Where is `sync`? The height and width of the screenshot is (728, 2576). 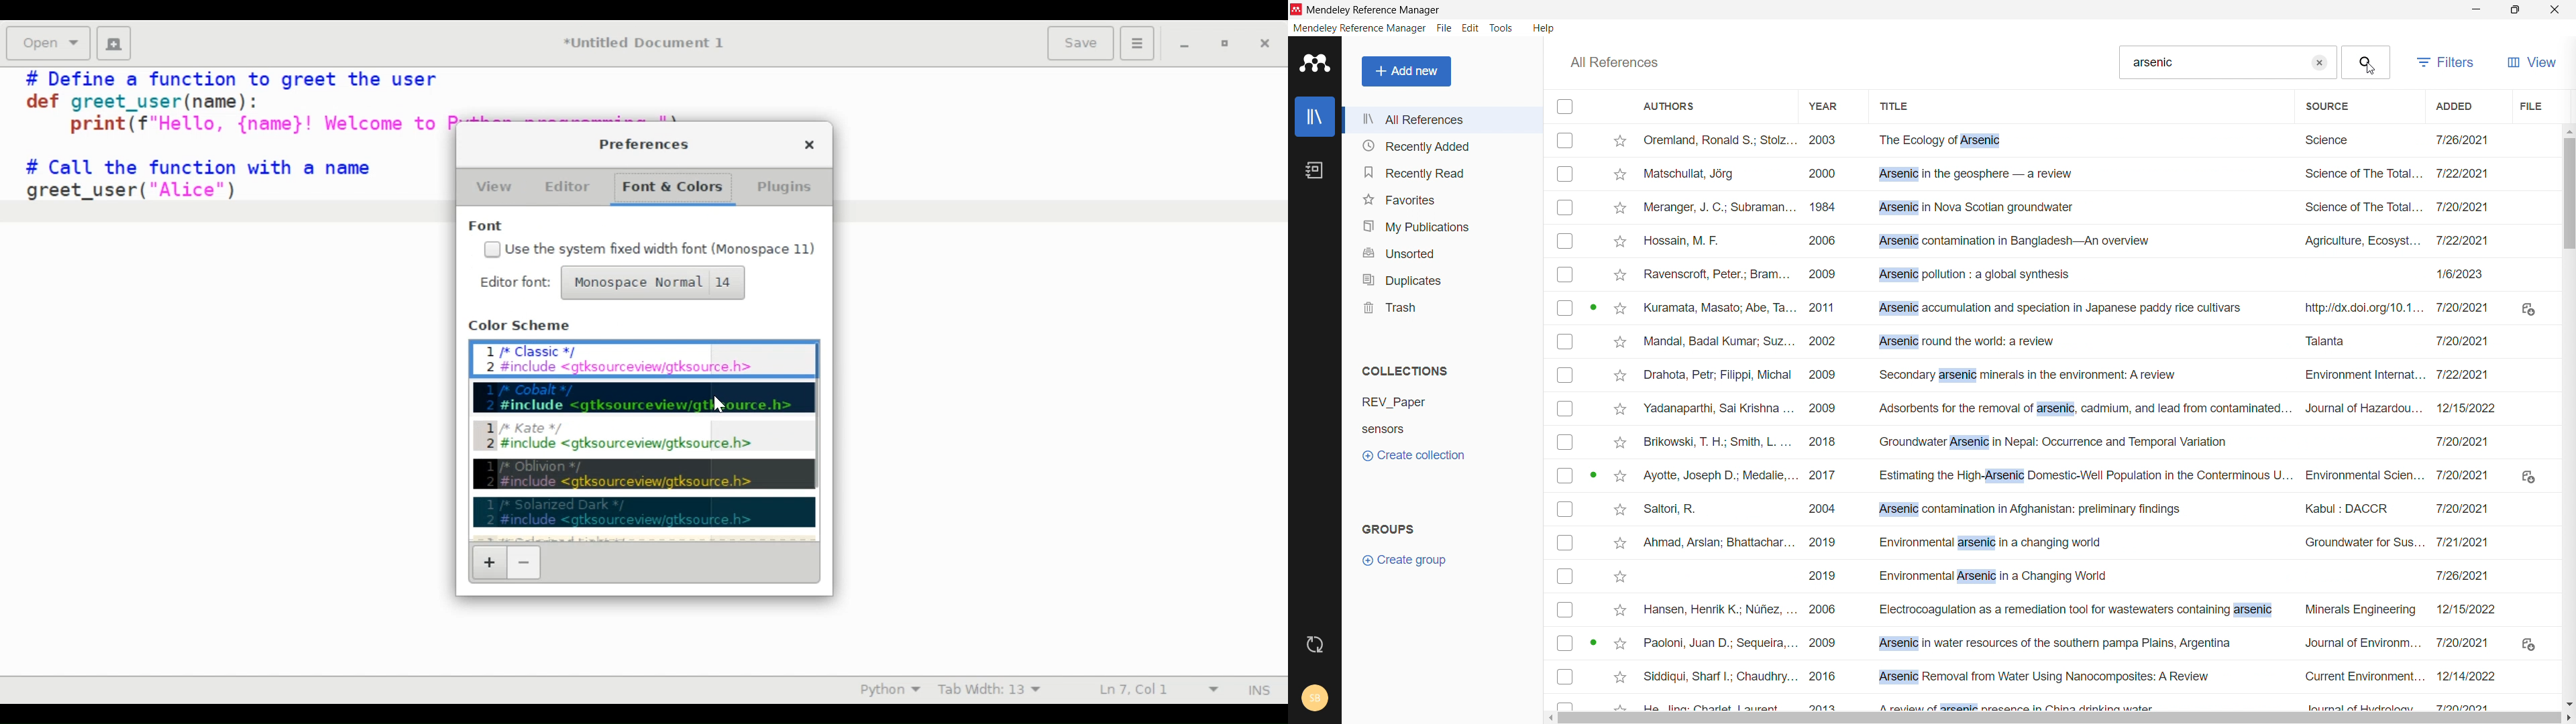 sync is located at coordinates (1314, 645).